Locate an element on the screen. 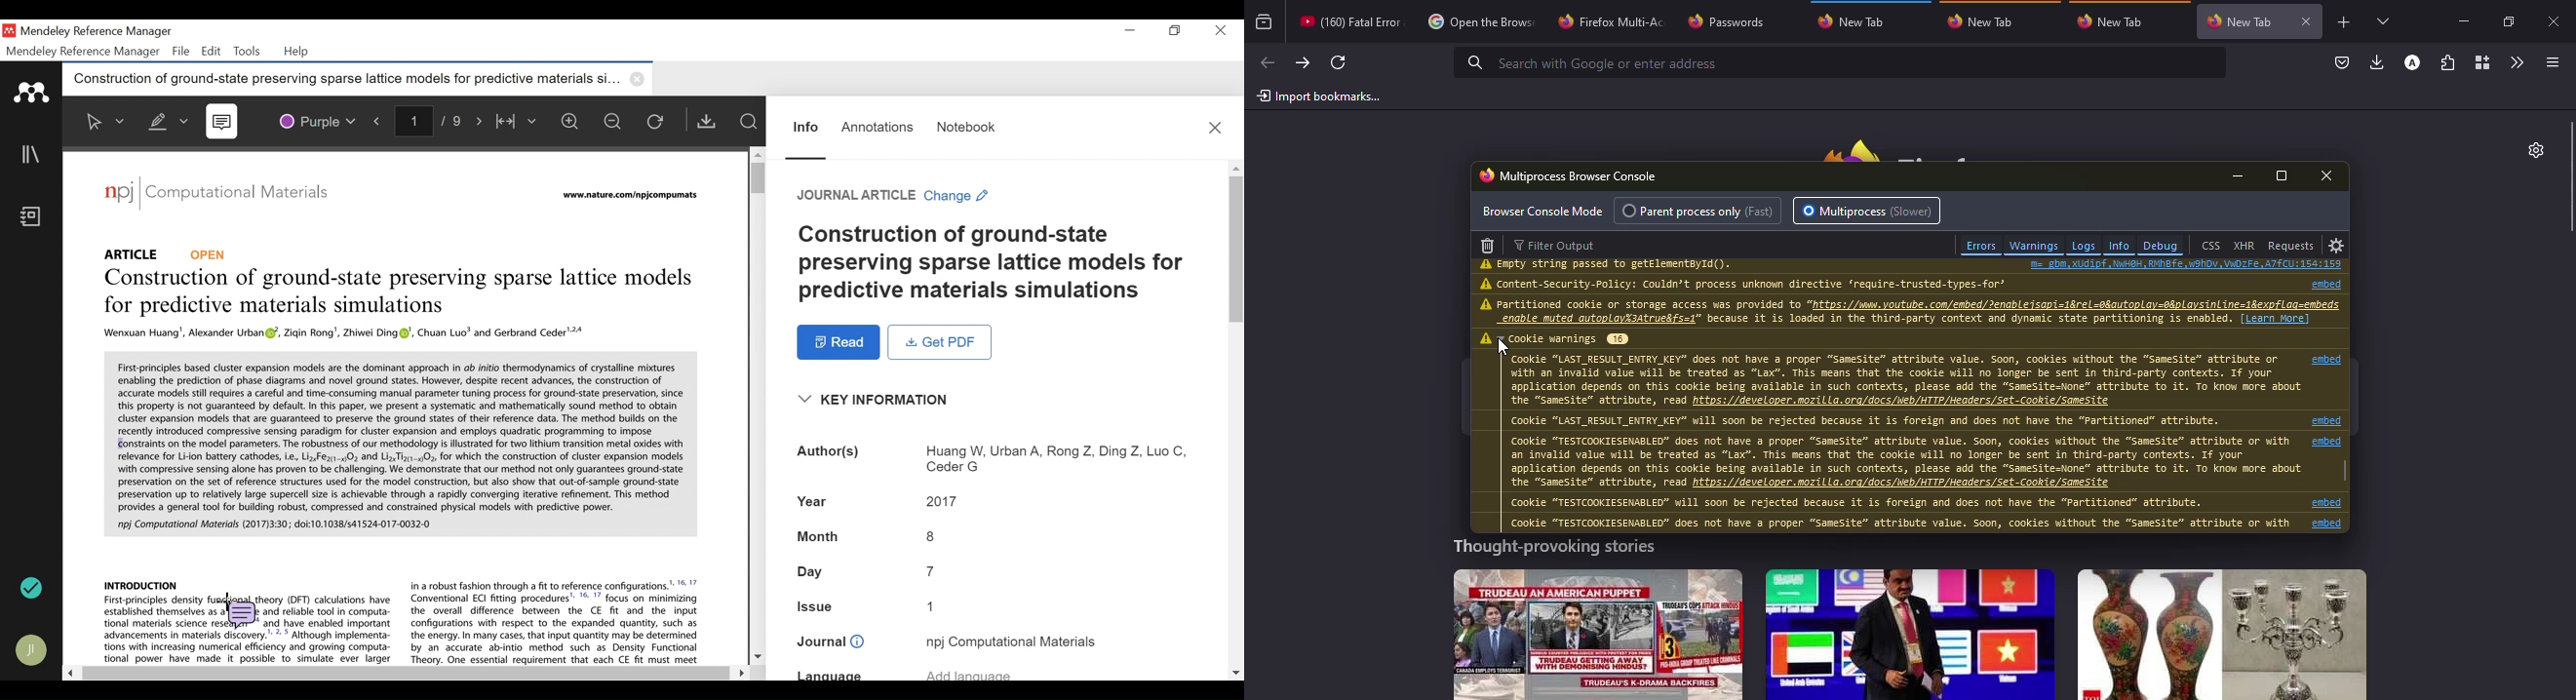 The width and height of the screenshot is (2576, 700). Mendeley Reference Manager is located at coordinates (97, 32).